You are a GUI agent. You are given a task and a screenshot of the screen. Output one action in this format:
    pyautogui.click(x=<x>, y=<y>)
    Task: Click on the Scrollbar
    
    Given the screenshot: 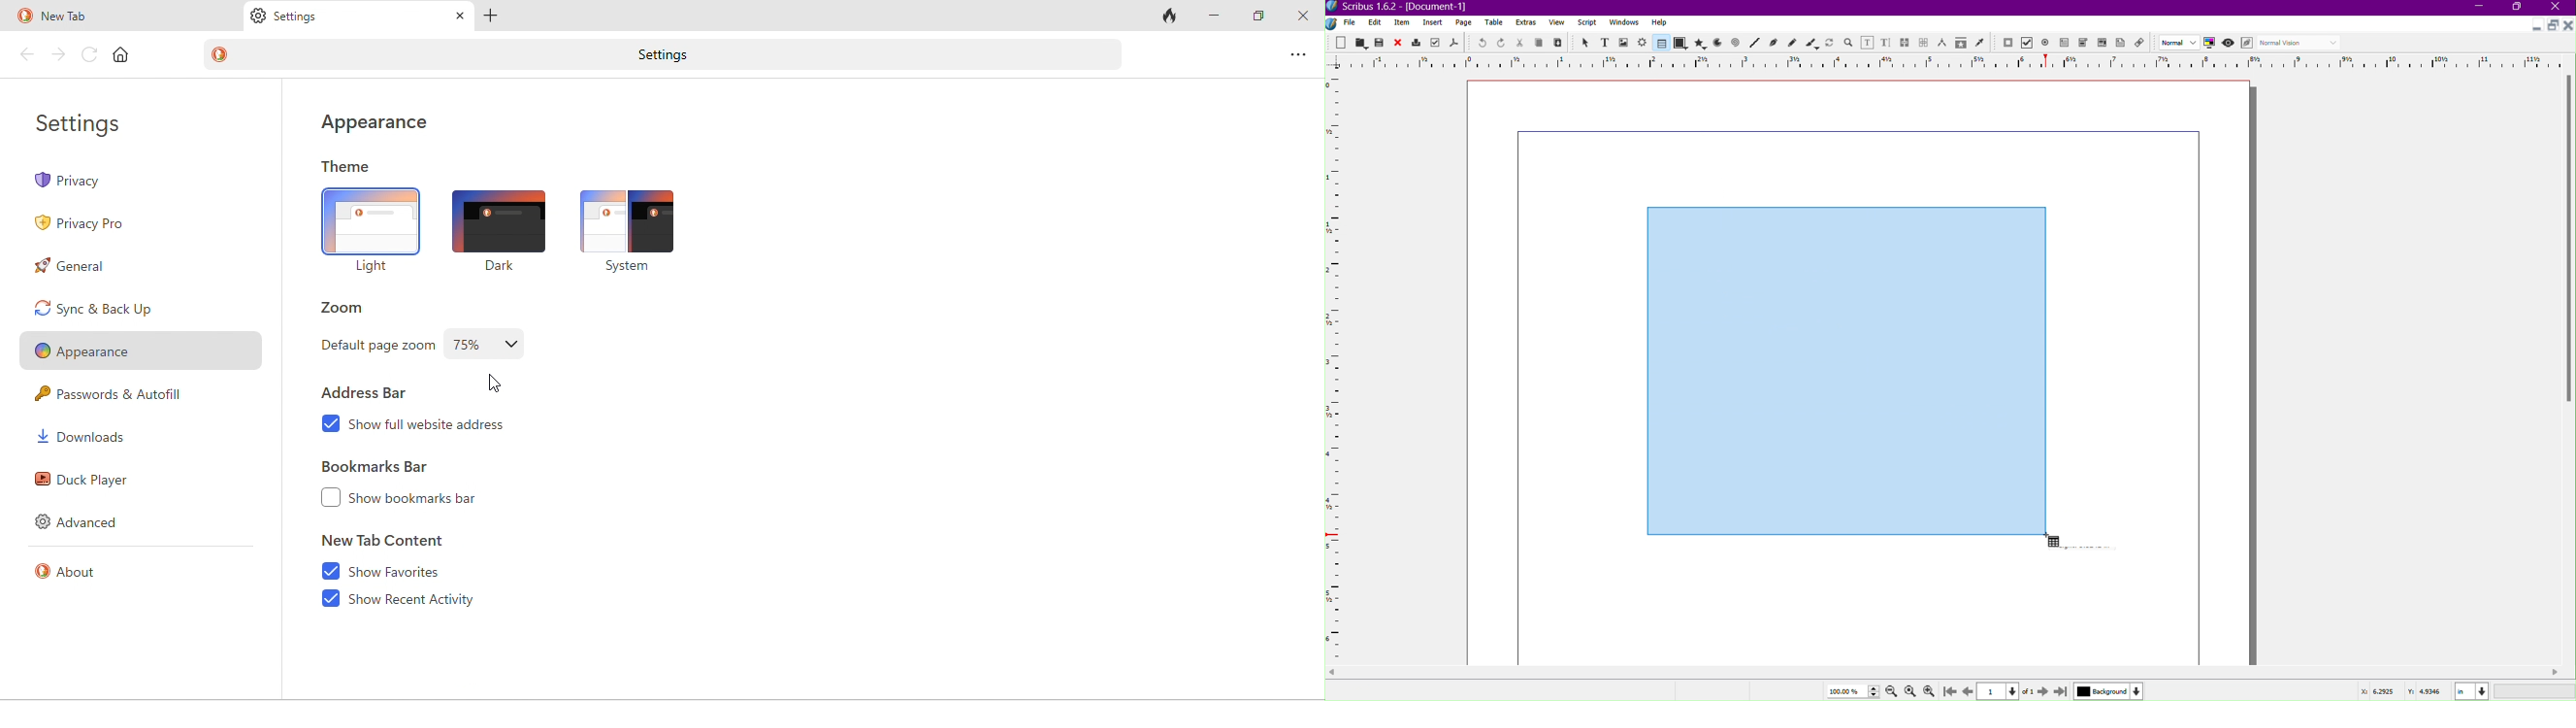 What is the action you would take?
    pyautogui.click(x=2568, y=243)
    